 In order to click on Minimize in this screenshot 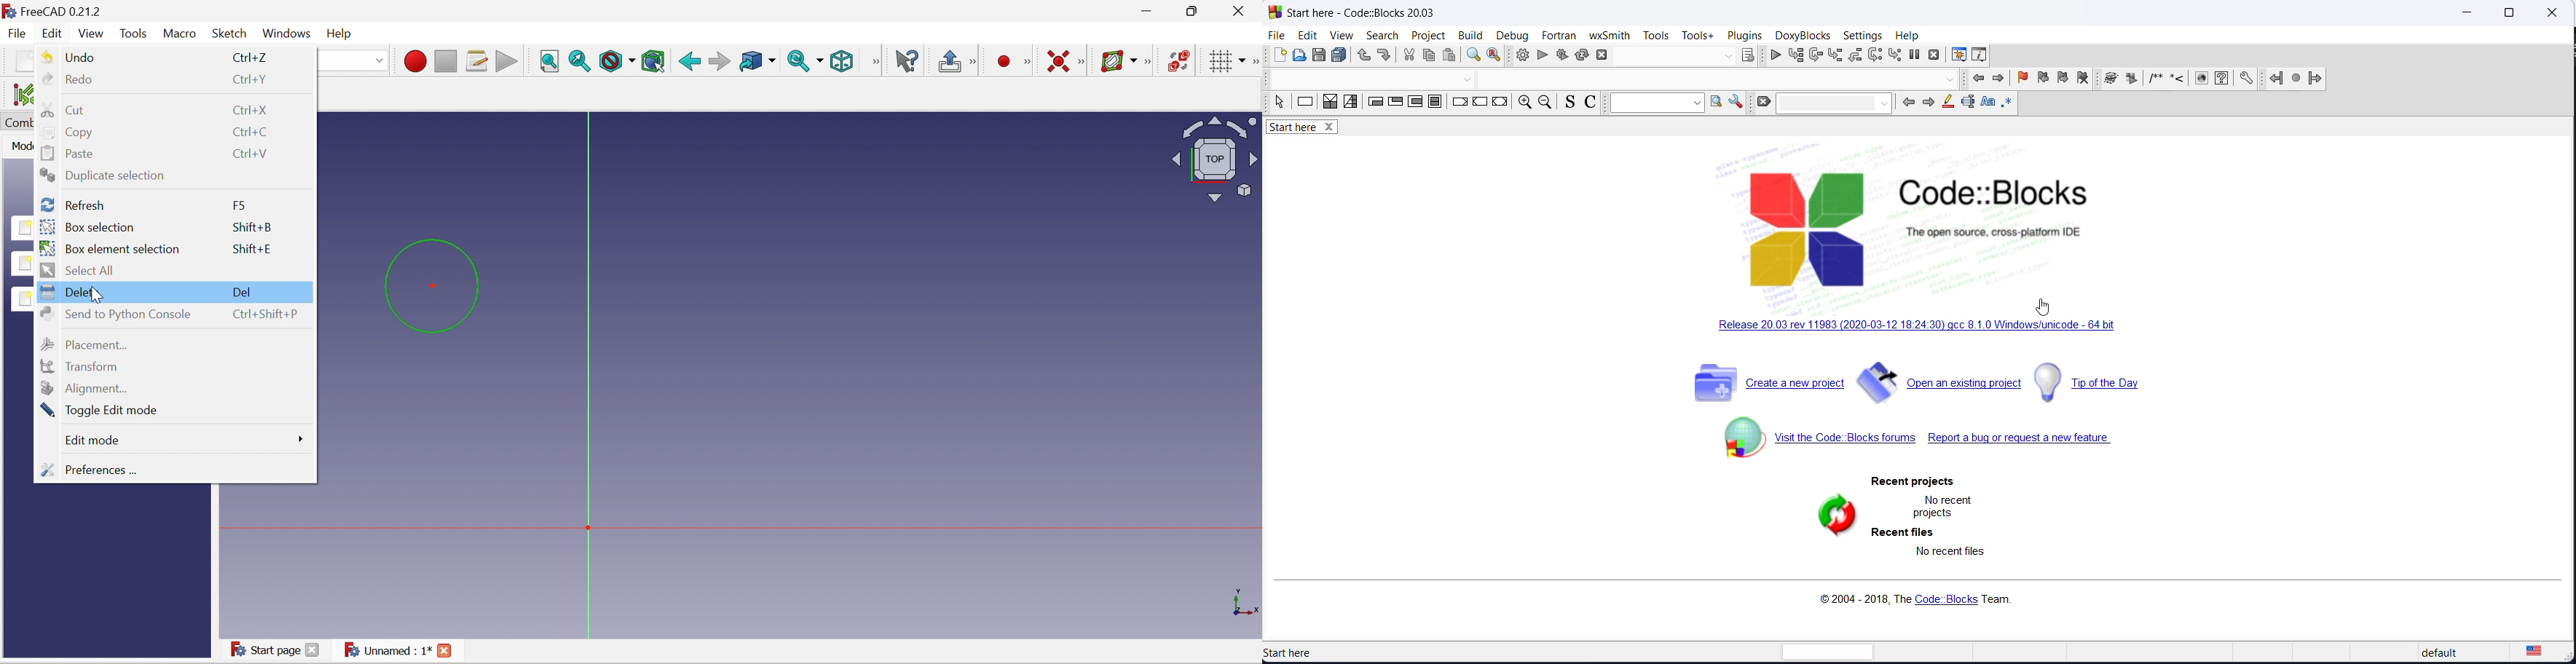, I will do `click(1148, 12)`.